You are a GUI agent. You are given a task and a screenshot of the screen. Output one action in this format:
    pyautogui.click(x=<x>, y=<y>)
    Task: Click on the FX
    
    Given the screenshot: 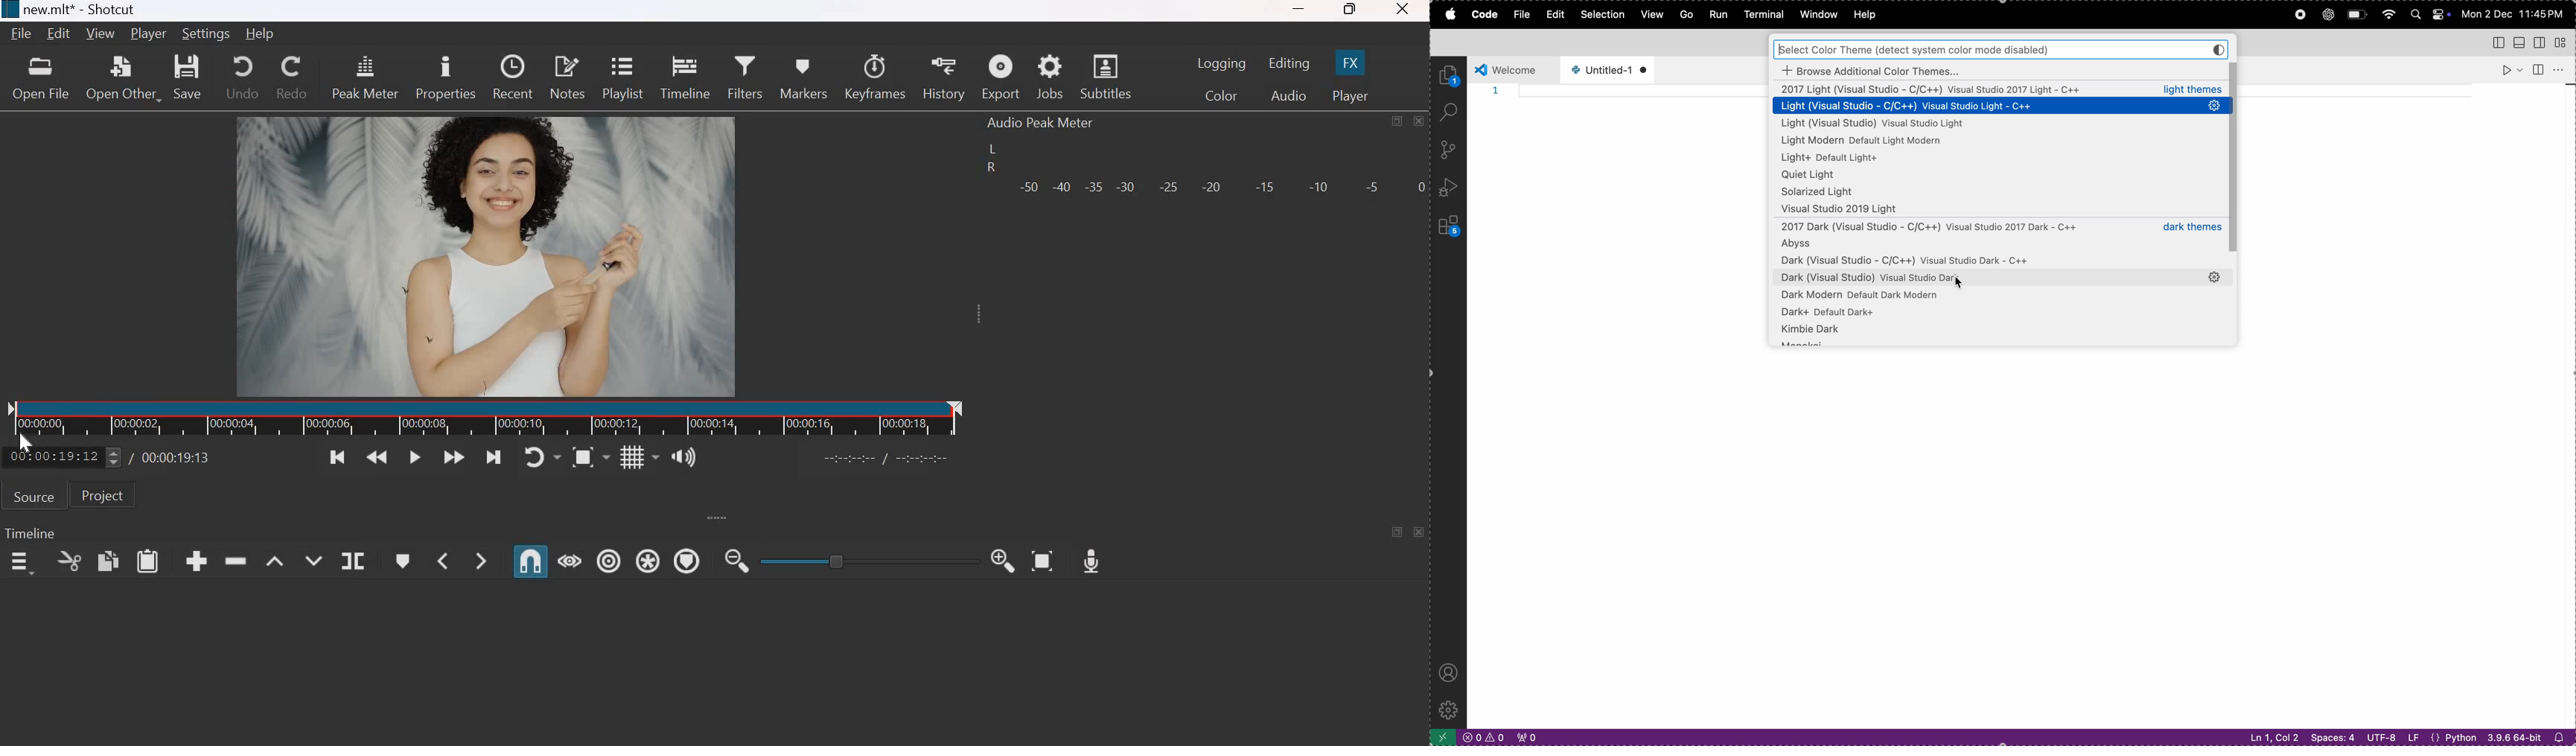 What is the action you would take?
    pyautogui.click(x=1348, y=63)
    